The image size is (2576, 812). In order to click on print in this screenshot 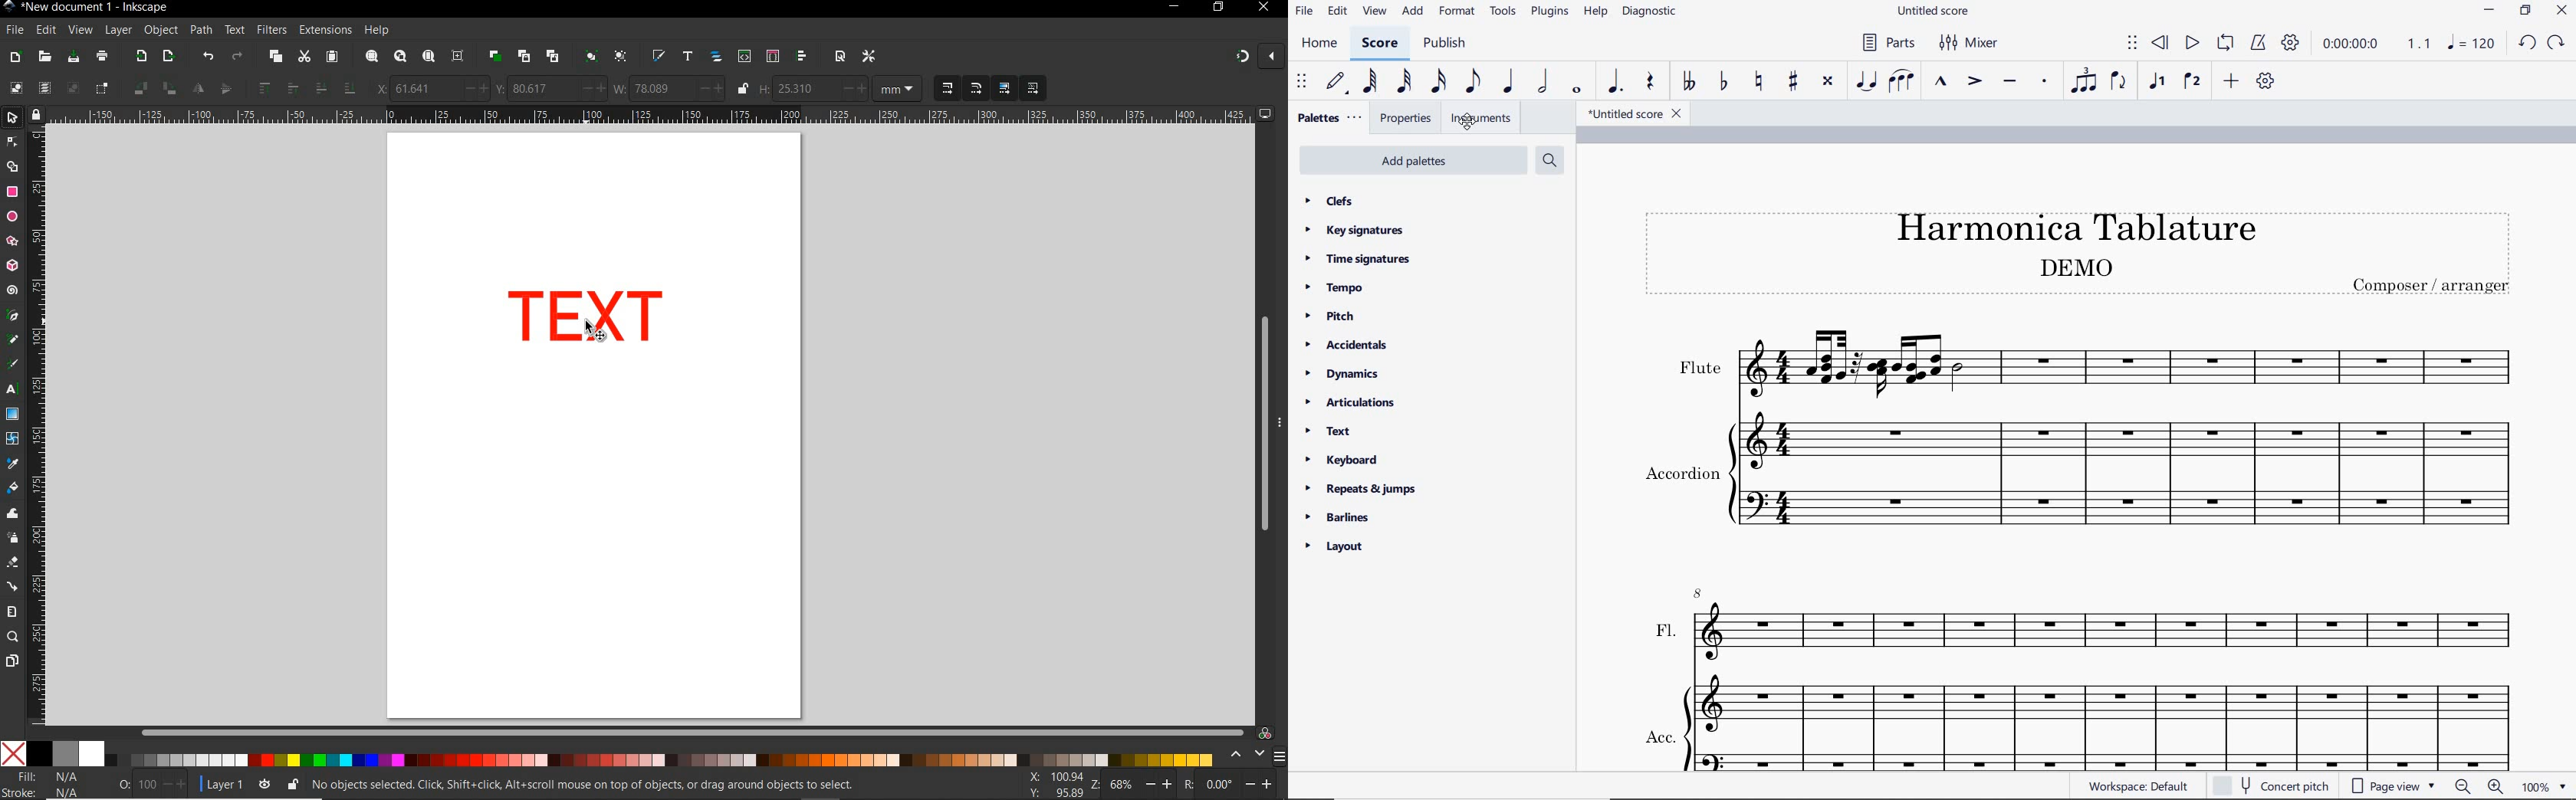, I will do `click(100, 57)`.